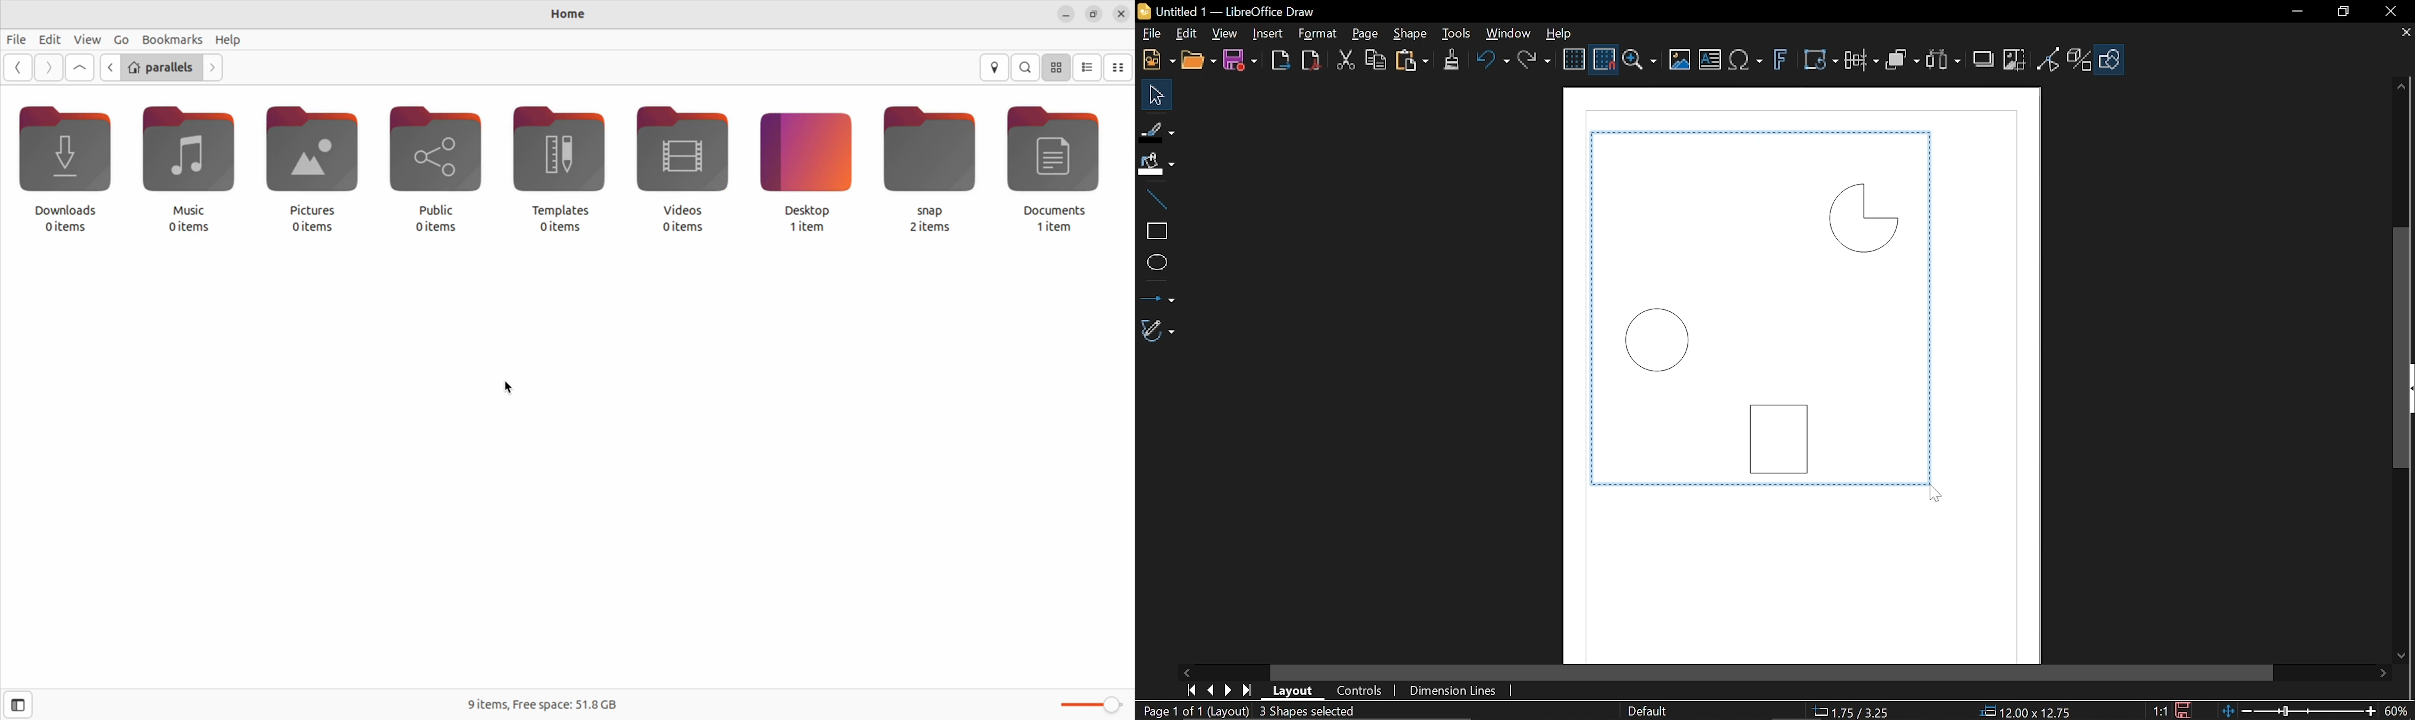  What do you see at coordinates (1058, 67) in the screenshot?
I see `icon view` at bounding box center [1058, 67].